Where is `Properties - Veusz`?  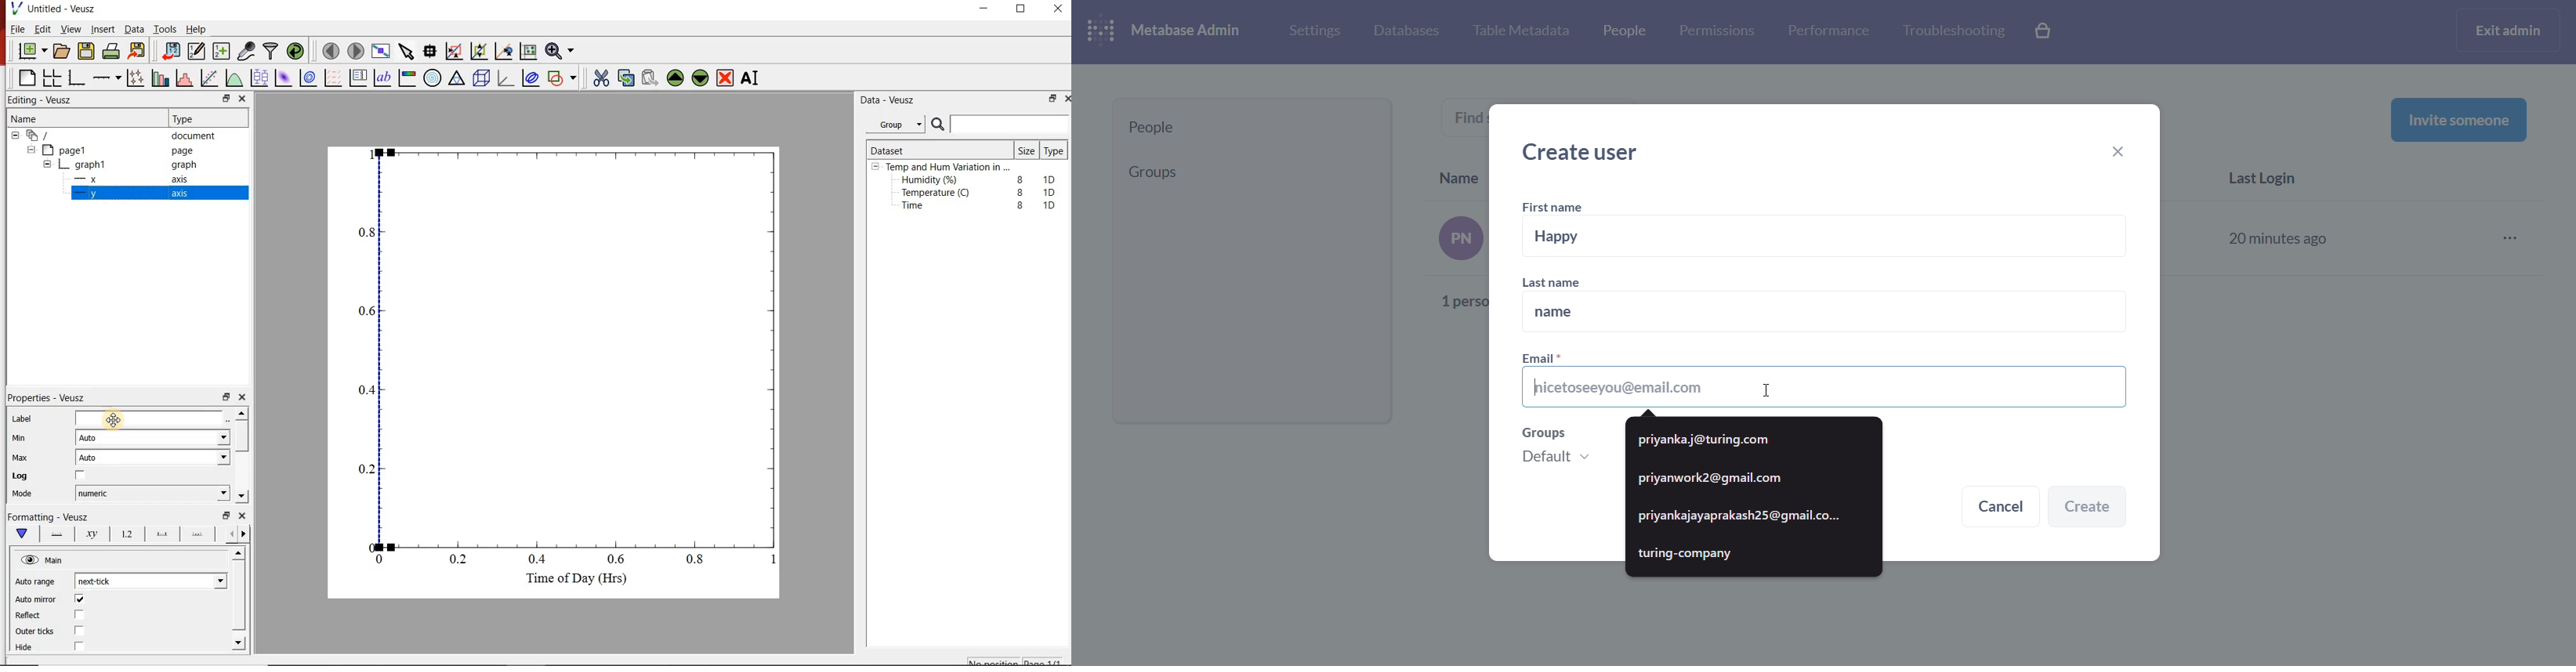
Properties - Veusz is located at coordinates (53, 396).